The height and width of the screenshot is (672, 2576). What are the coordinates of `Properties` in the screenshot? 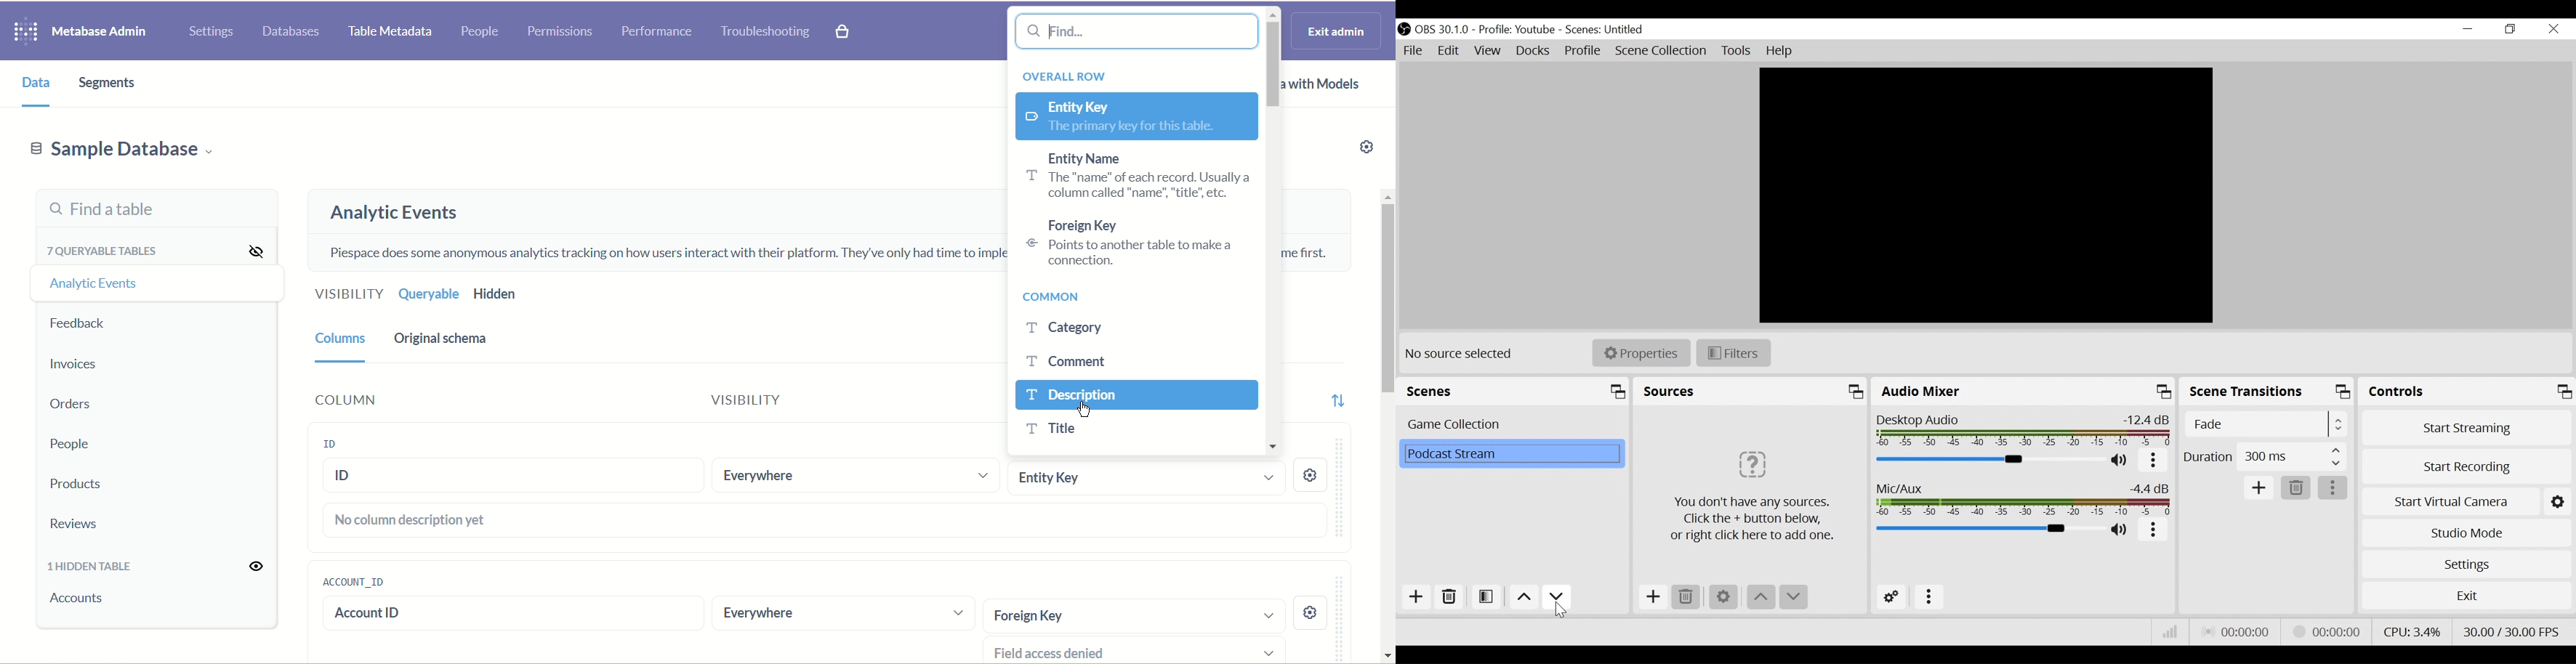 It's located at (1640, 352).